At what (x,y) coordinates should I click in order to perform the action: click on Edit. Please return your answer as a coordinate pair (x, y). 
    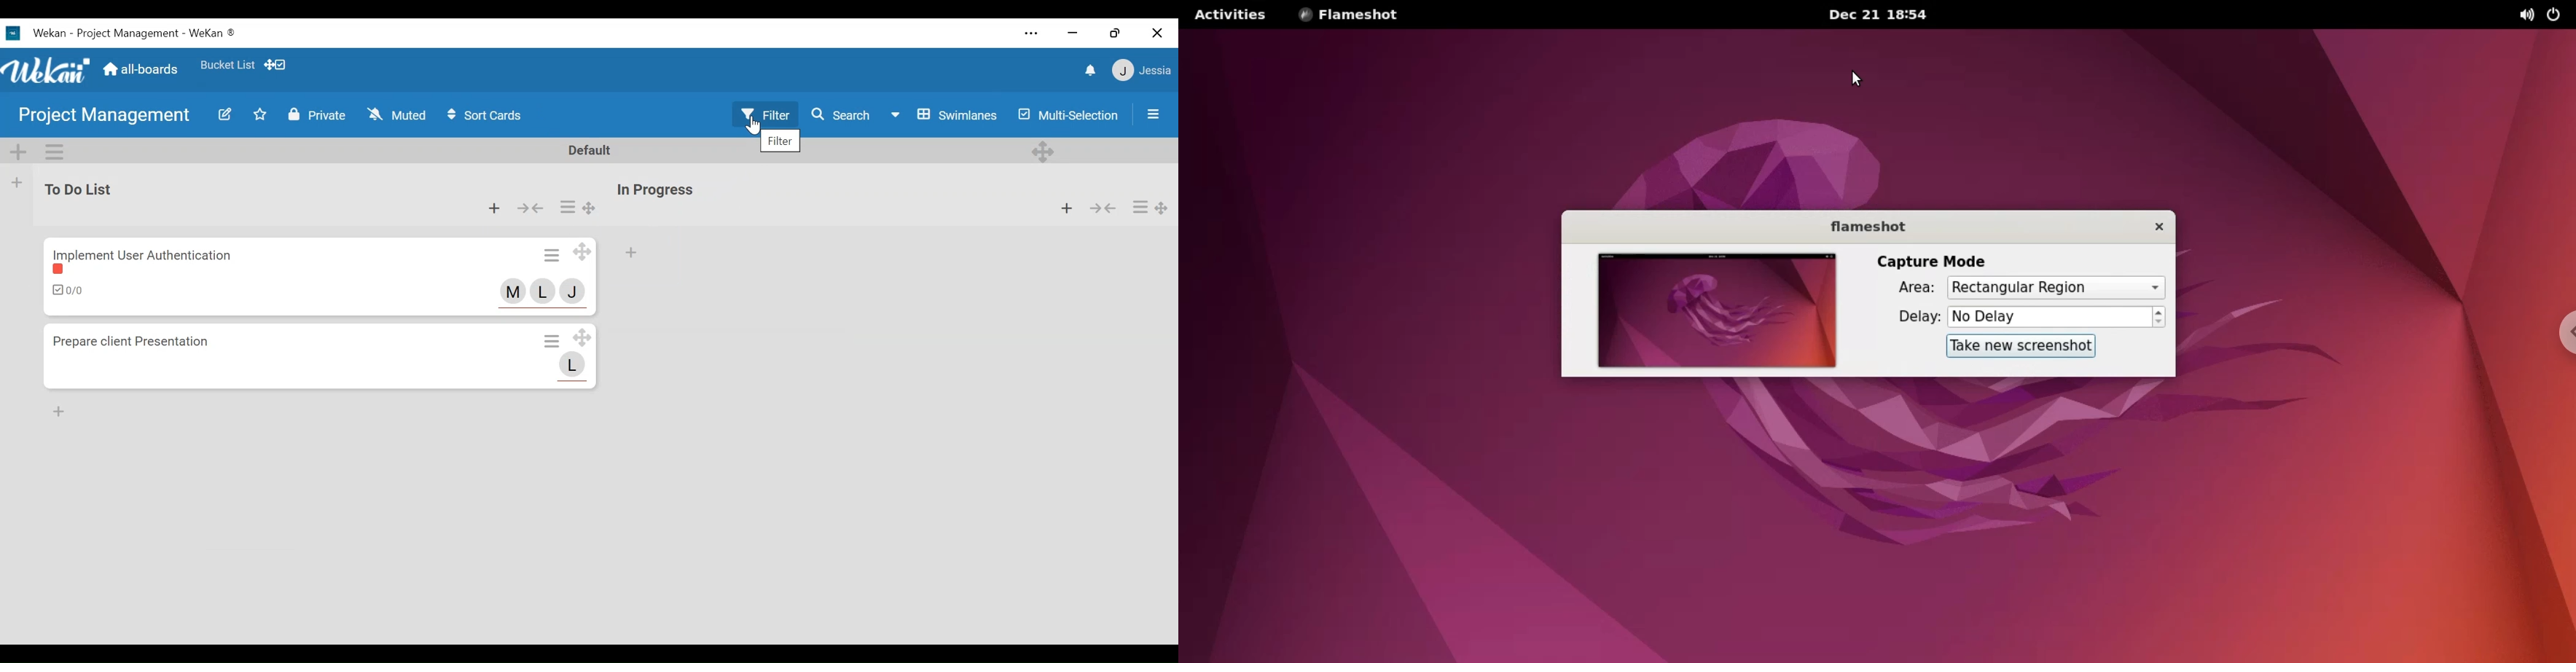
    Looking at the image, I should click on (225, 114).